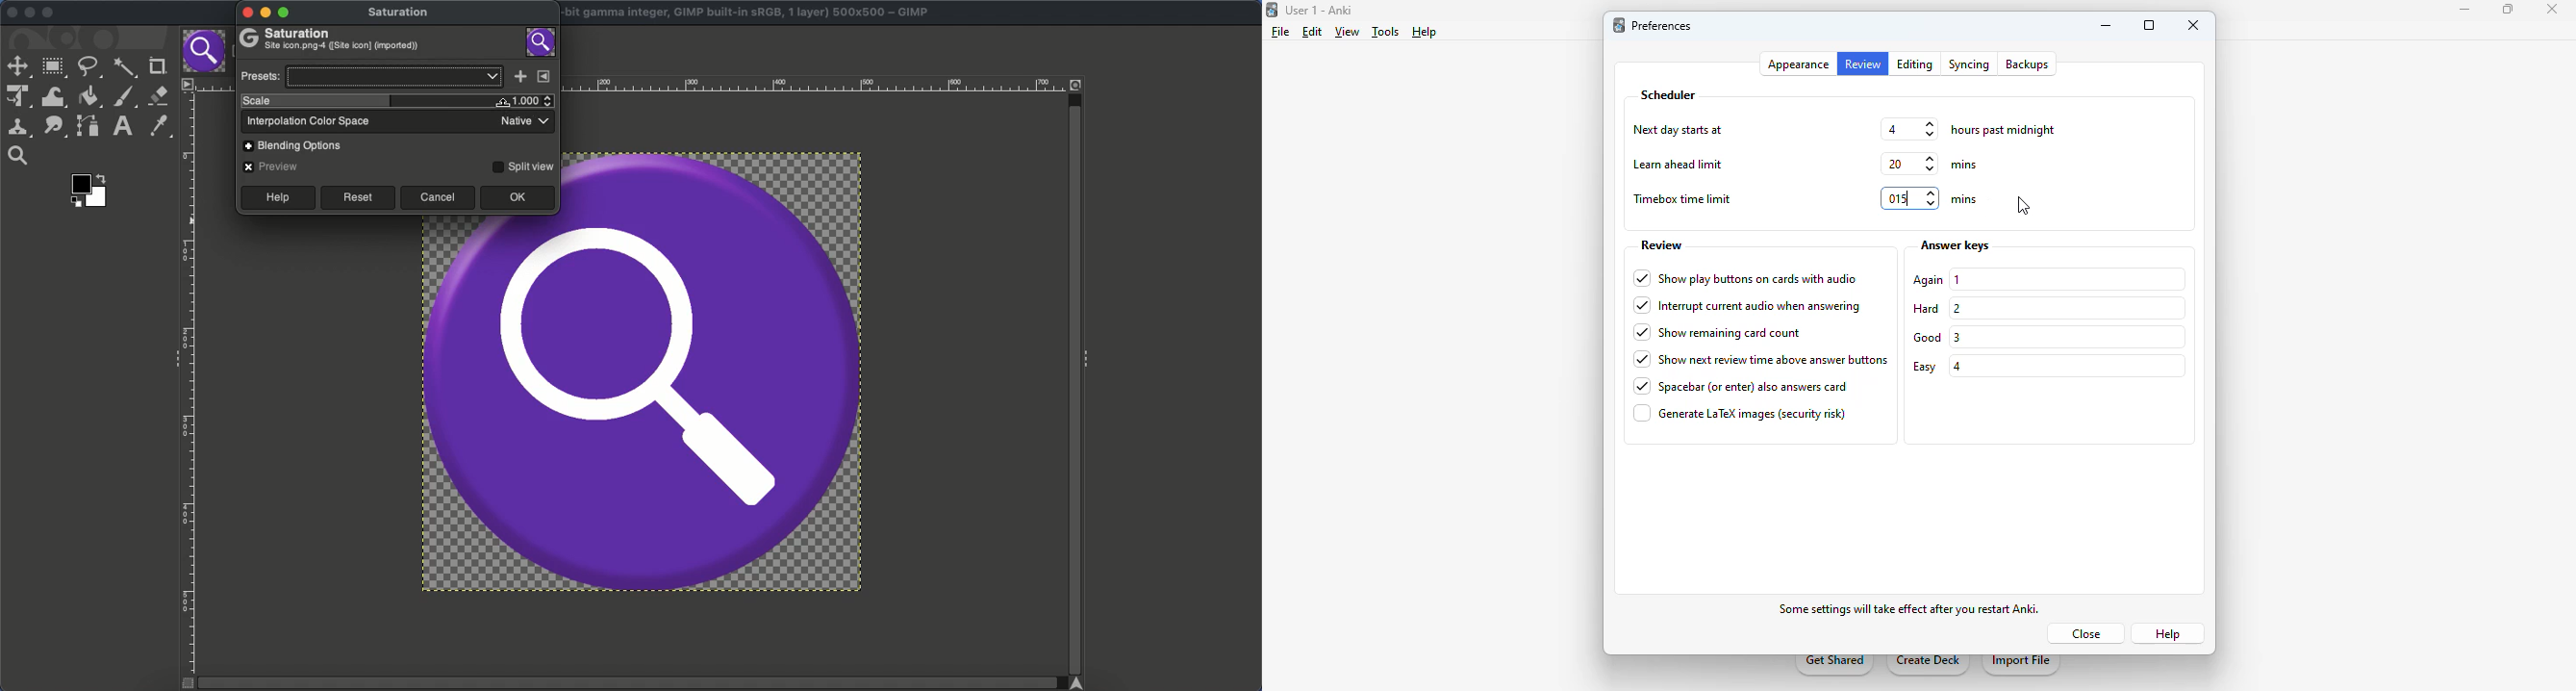 This screenshot has height=700, width=2576. I want to click on mins, so click(1971, 199).